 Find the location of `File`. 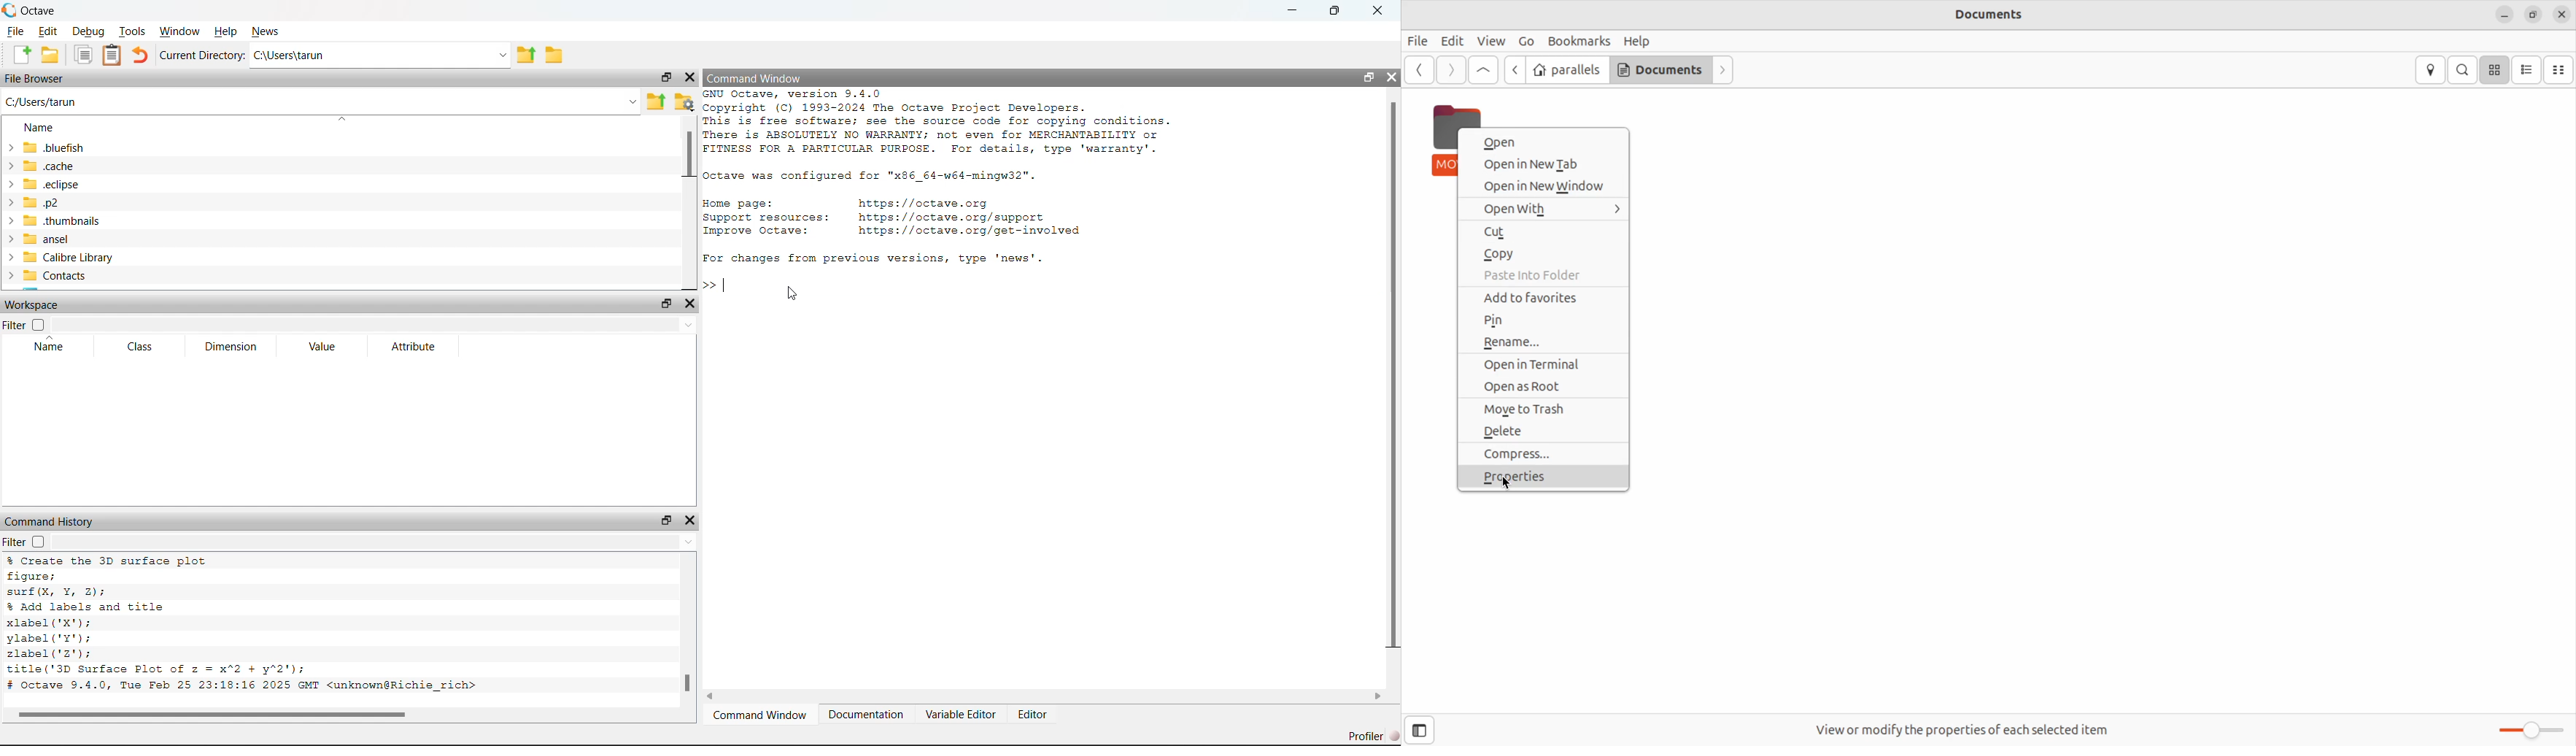

File is located at coordinates (1417, 40).